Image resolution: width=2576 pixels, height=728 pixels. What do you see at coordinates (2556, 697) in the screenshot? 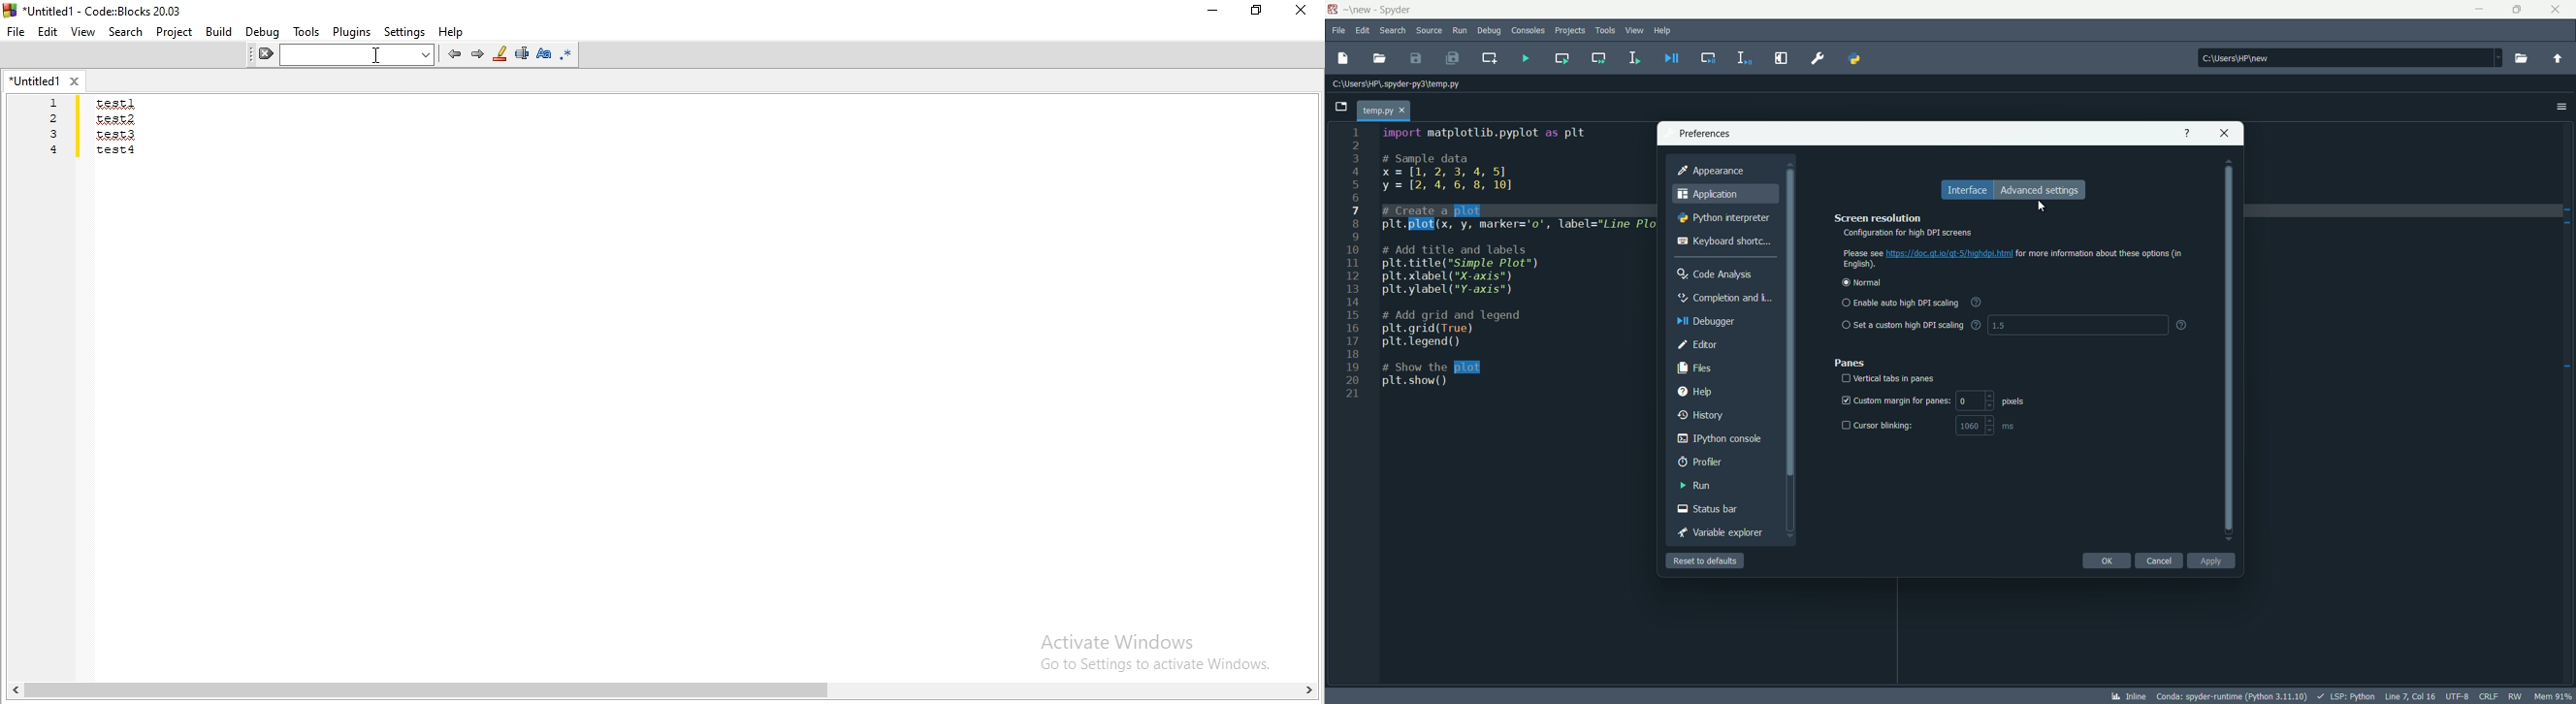
I see `memory usage` at bounding box center [2556, 697].